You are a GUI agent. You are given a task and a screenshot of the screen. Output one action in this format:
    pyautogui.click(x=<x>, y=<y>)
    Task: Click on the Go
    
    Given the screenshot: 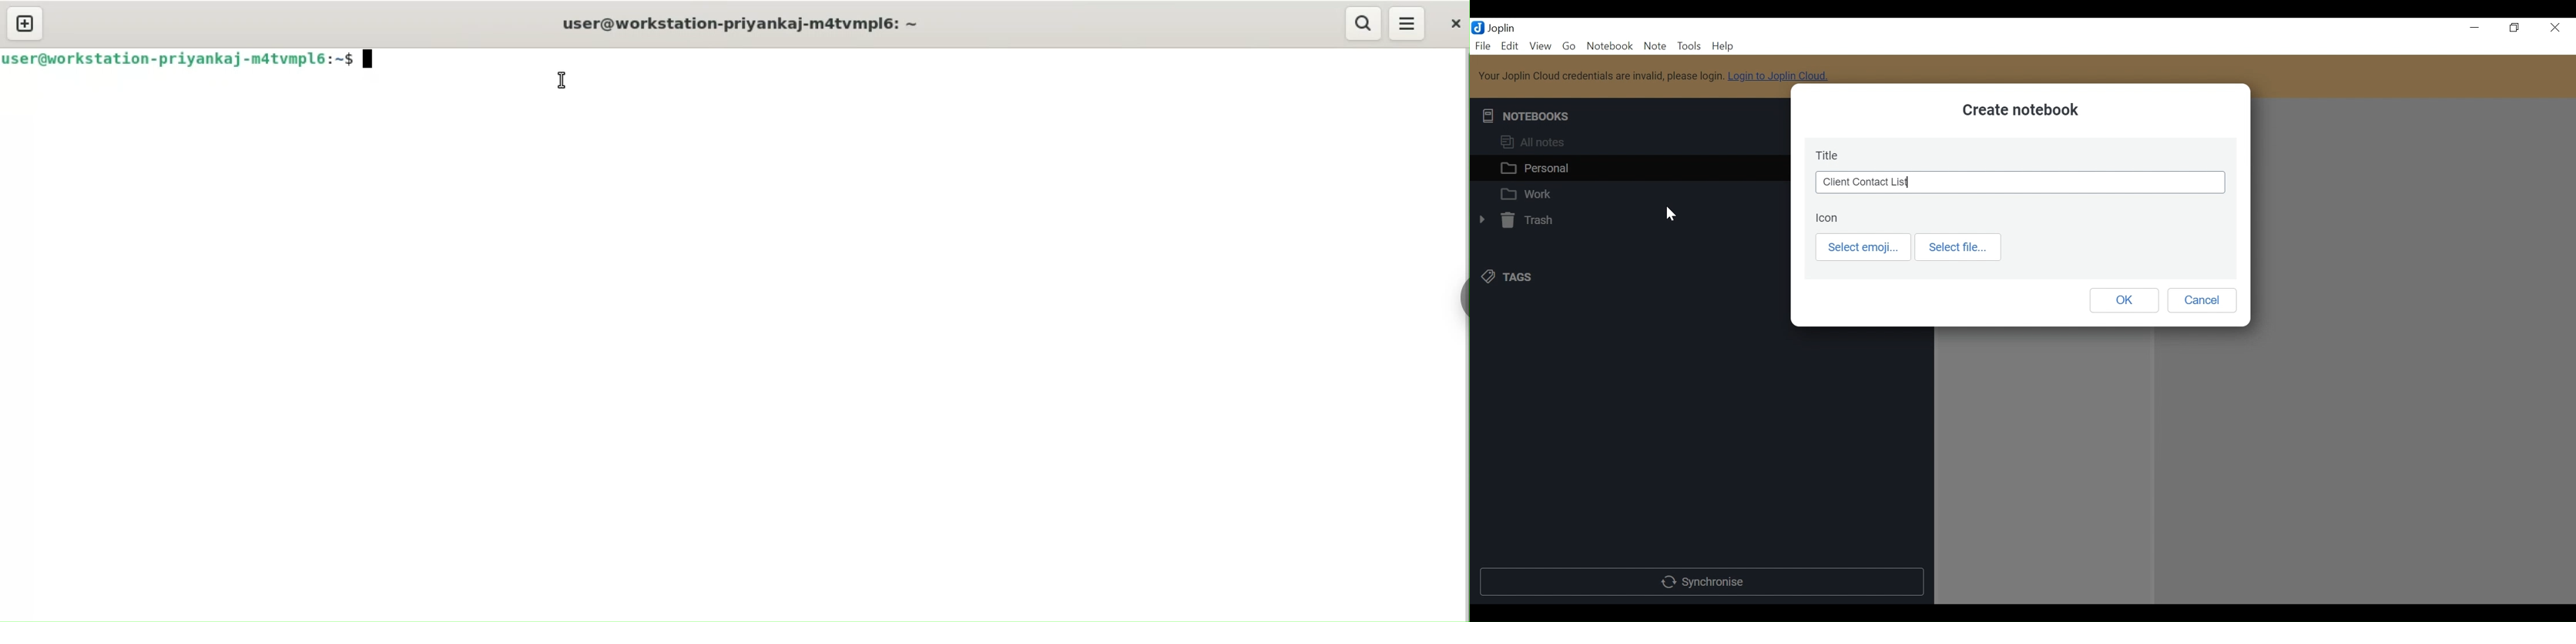 What is the action you would take?
    pyautogui.click(x=1568, y=47)
    